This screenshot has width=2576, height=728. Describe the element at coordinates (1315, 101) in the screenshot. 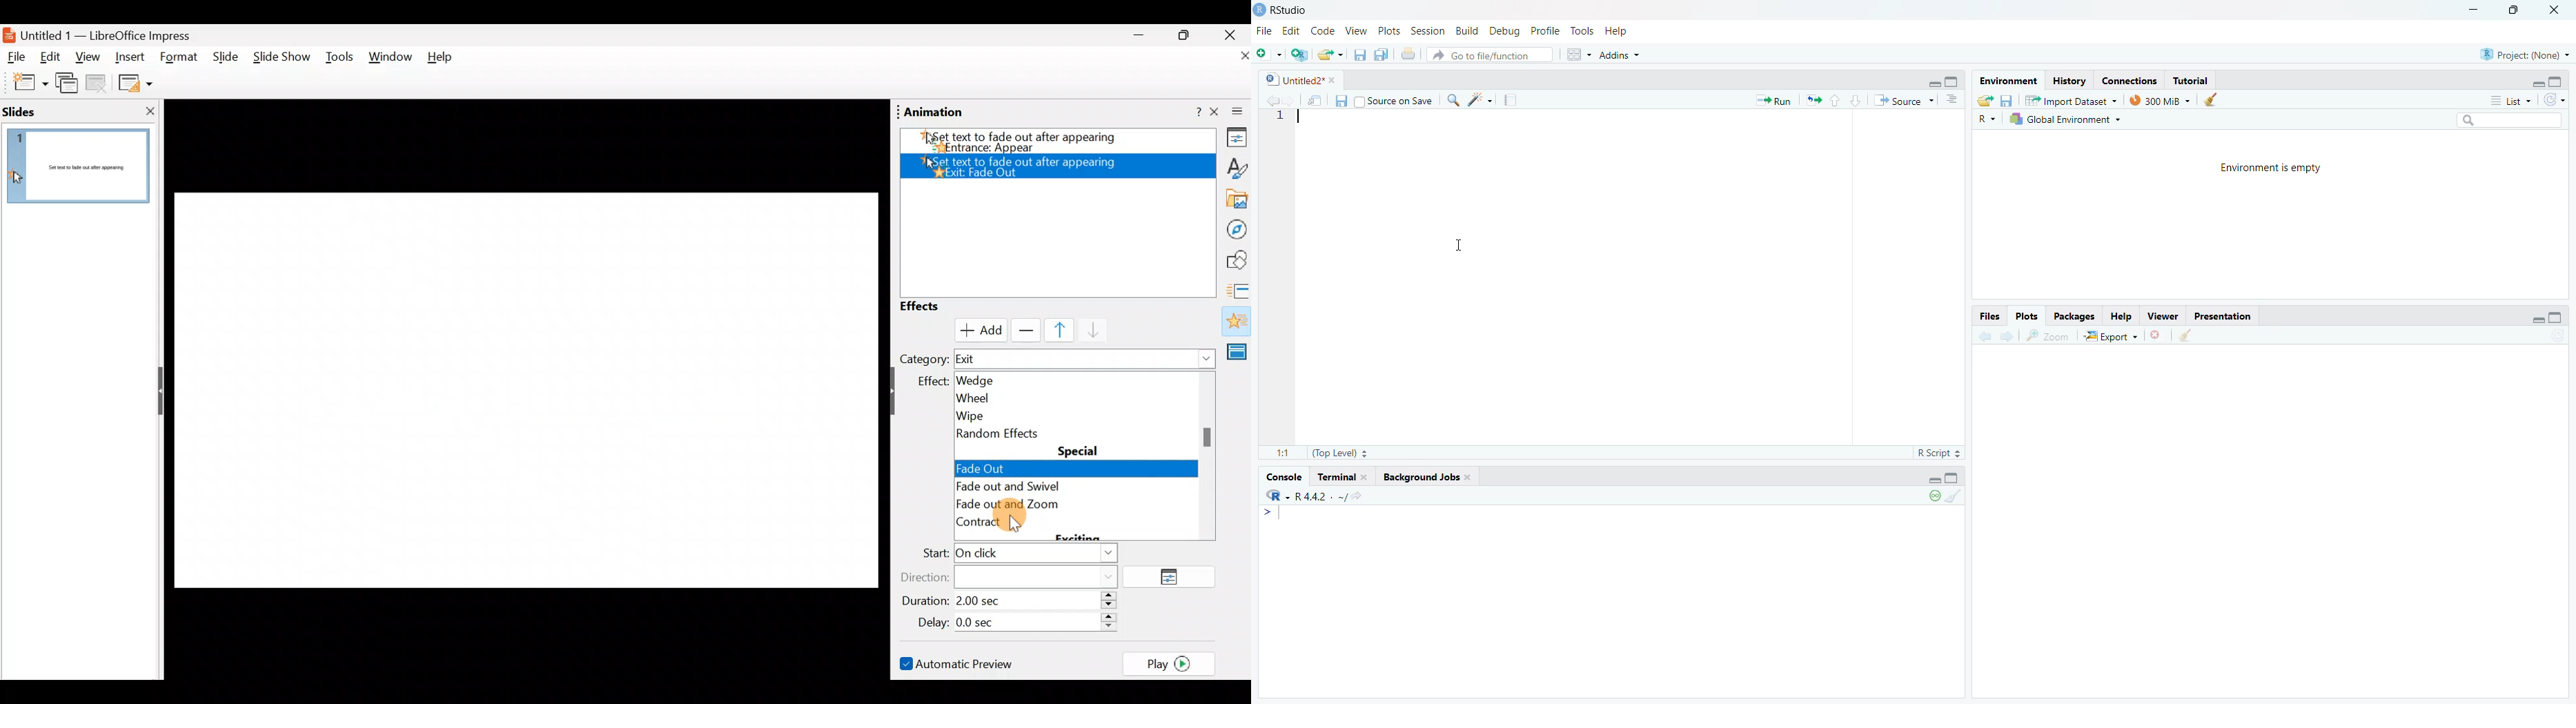

I see `show in new window` at that location.